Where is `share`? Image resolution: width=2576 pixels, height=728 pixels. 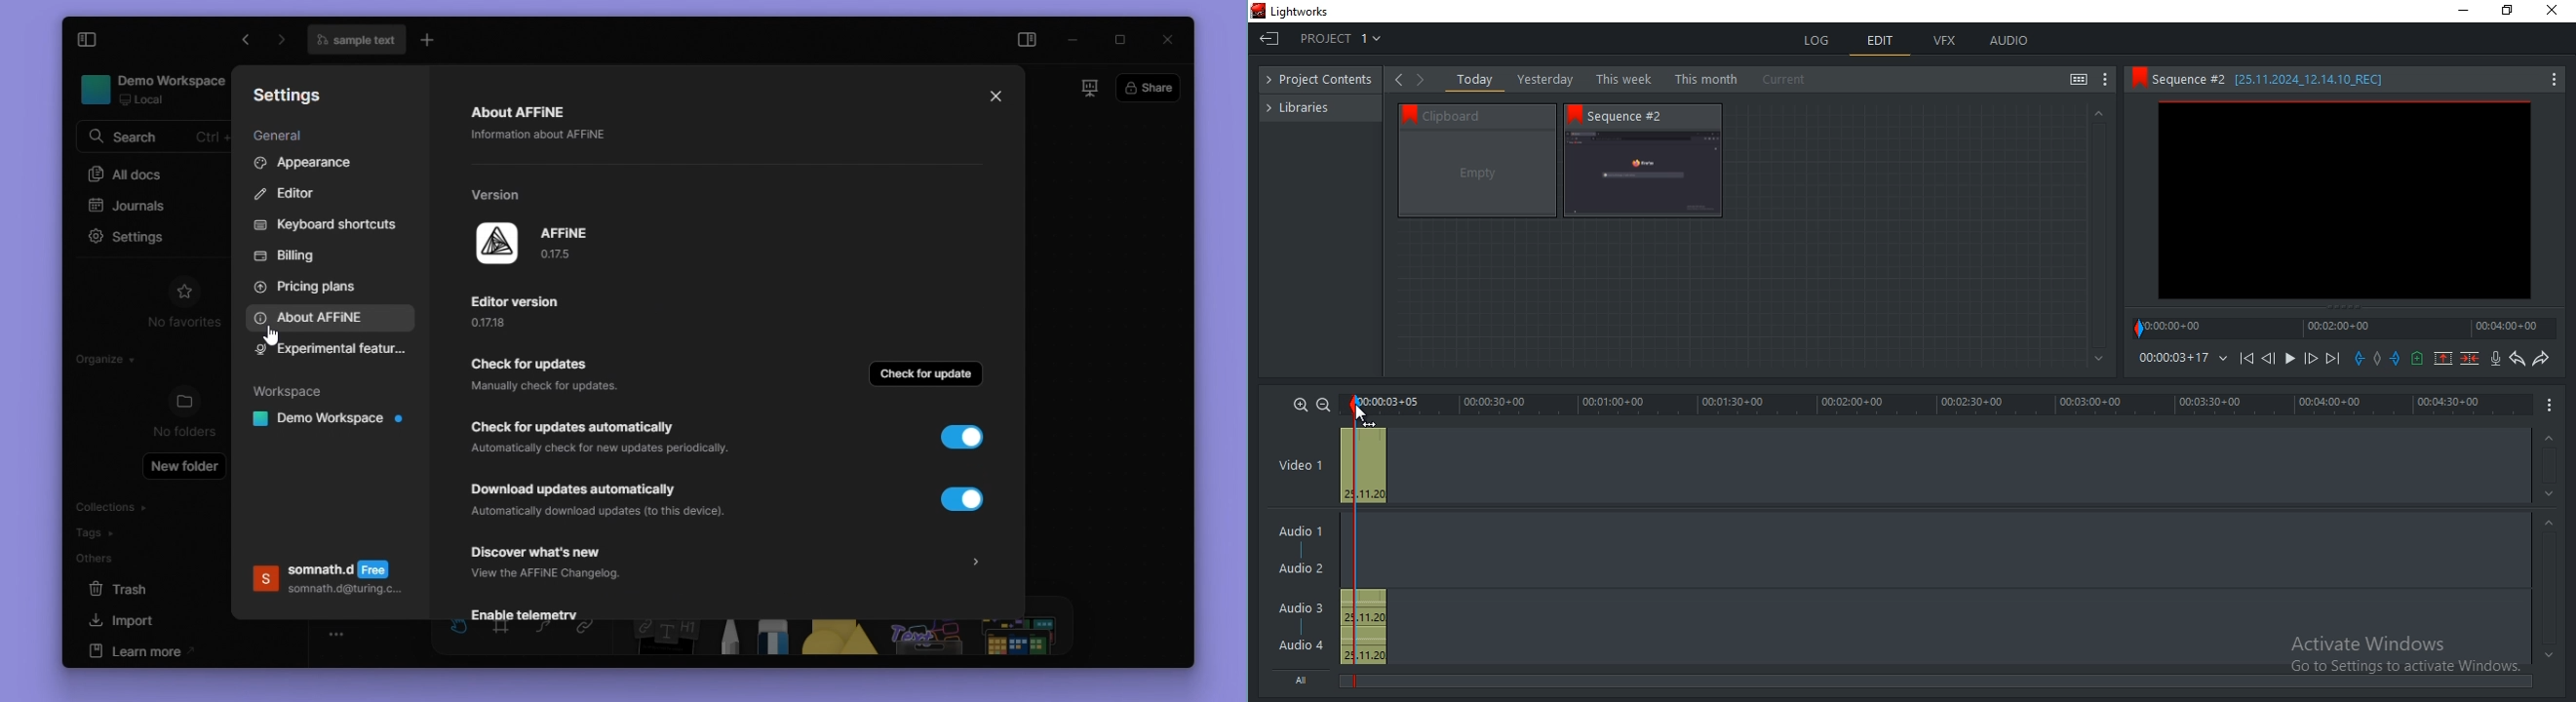 share is located at coordinates (1149, 88).